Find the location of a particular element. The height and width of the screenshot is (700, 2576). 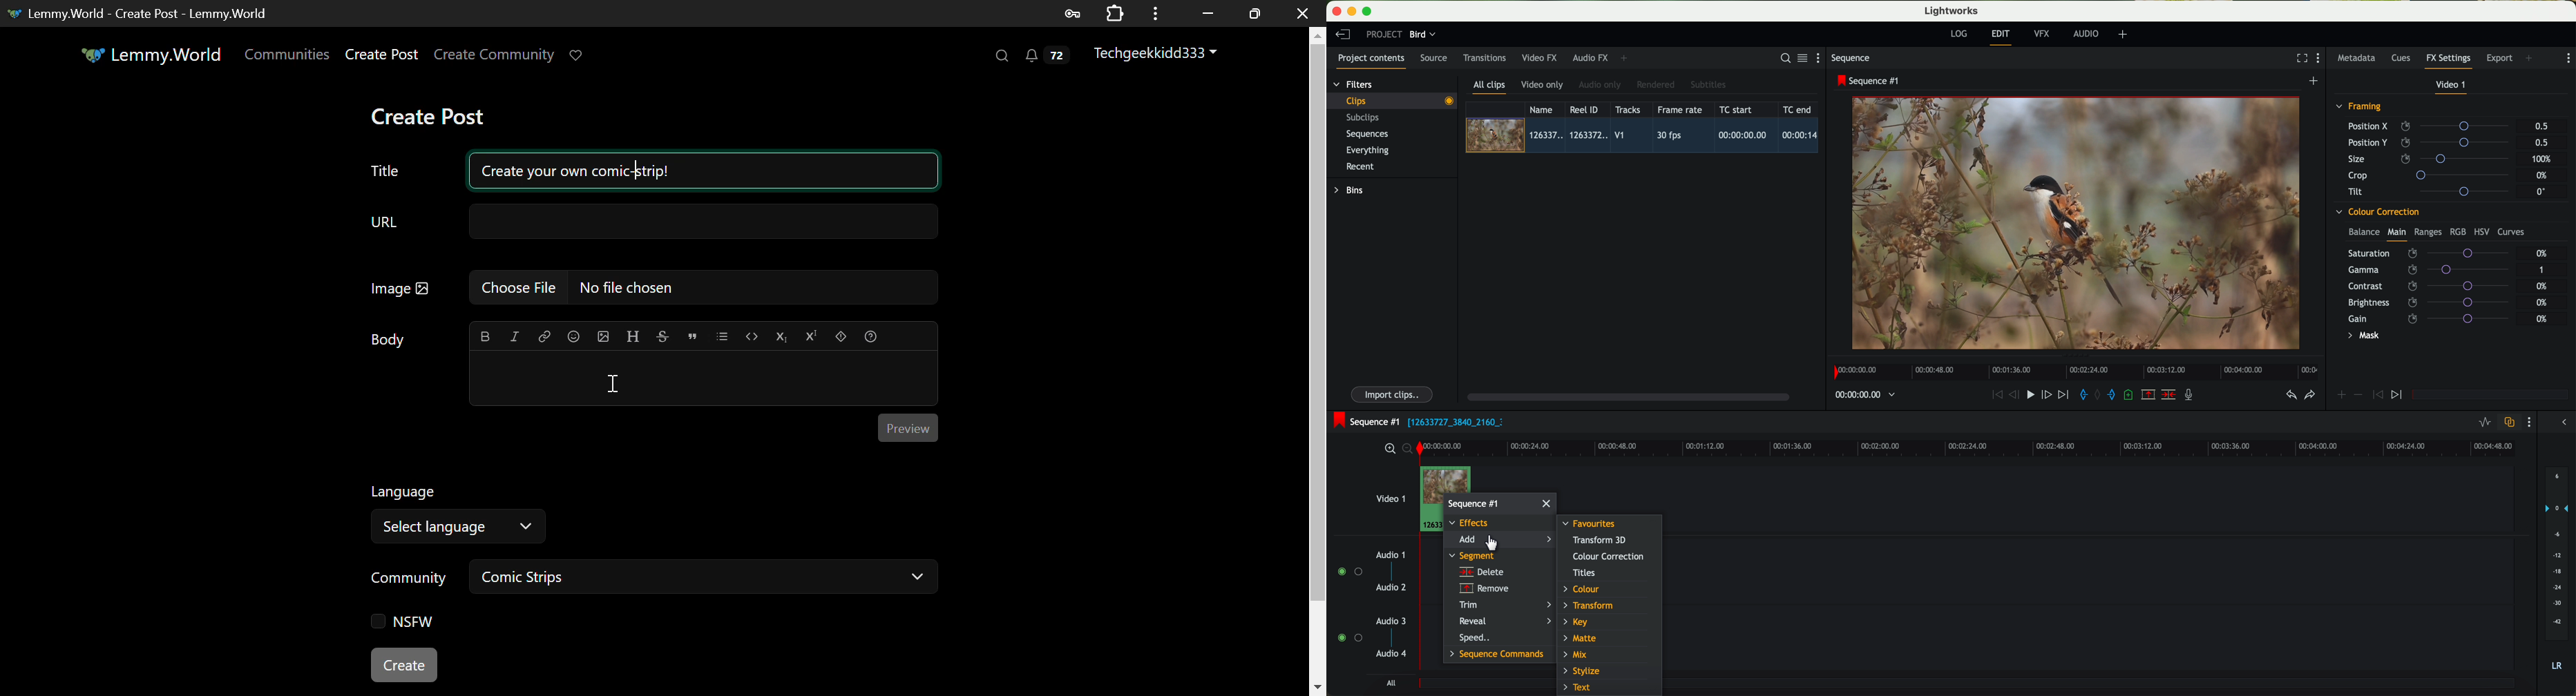

toggle audio levels editing is located at coordinates (2485, 423).